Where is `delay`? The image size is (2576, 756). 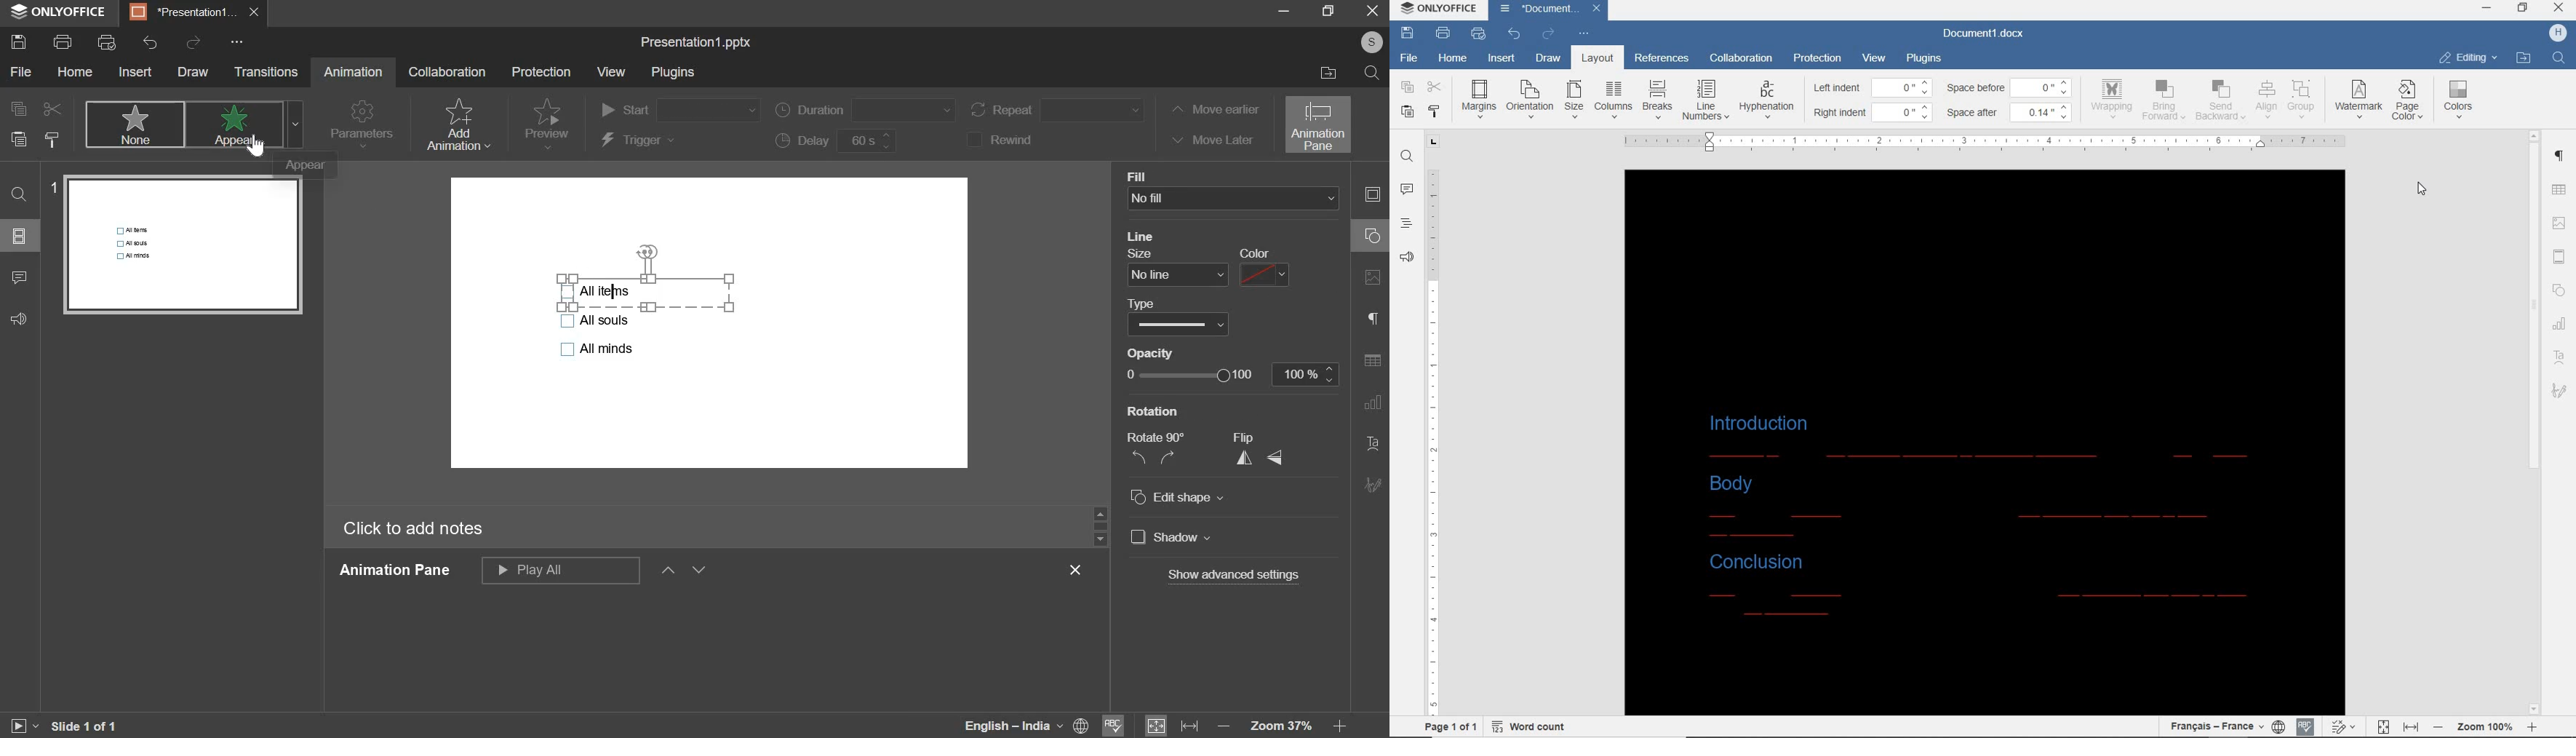 delay is located at coordinates (839, 141).